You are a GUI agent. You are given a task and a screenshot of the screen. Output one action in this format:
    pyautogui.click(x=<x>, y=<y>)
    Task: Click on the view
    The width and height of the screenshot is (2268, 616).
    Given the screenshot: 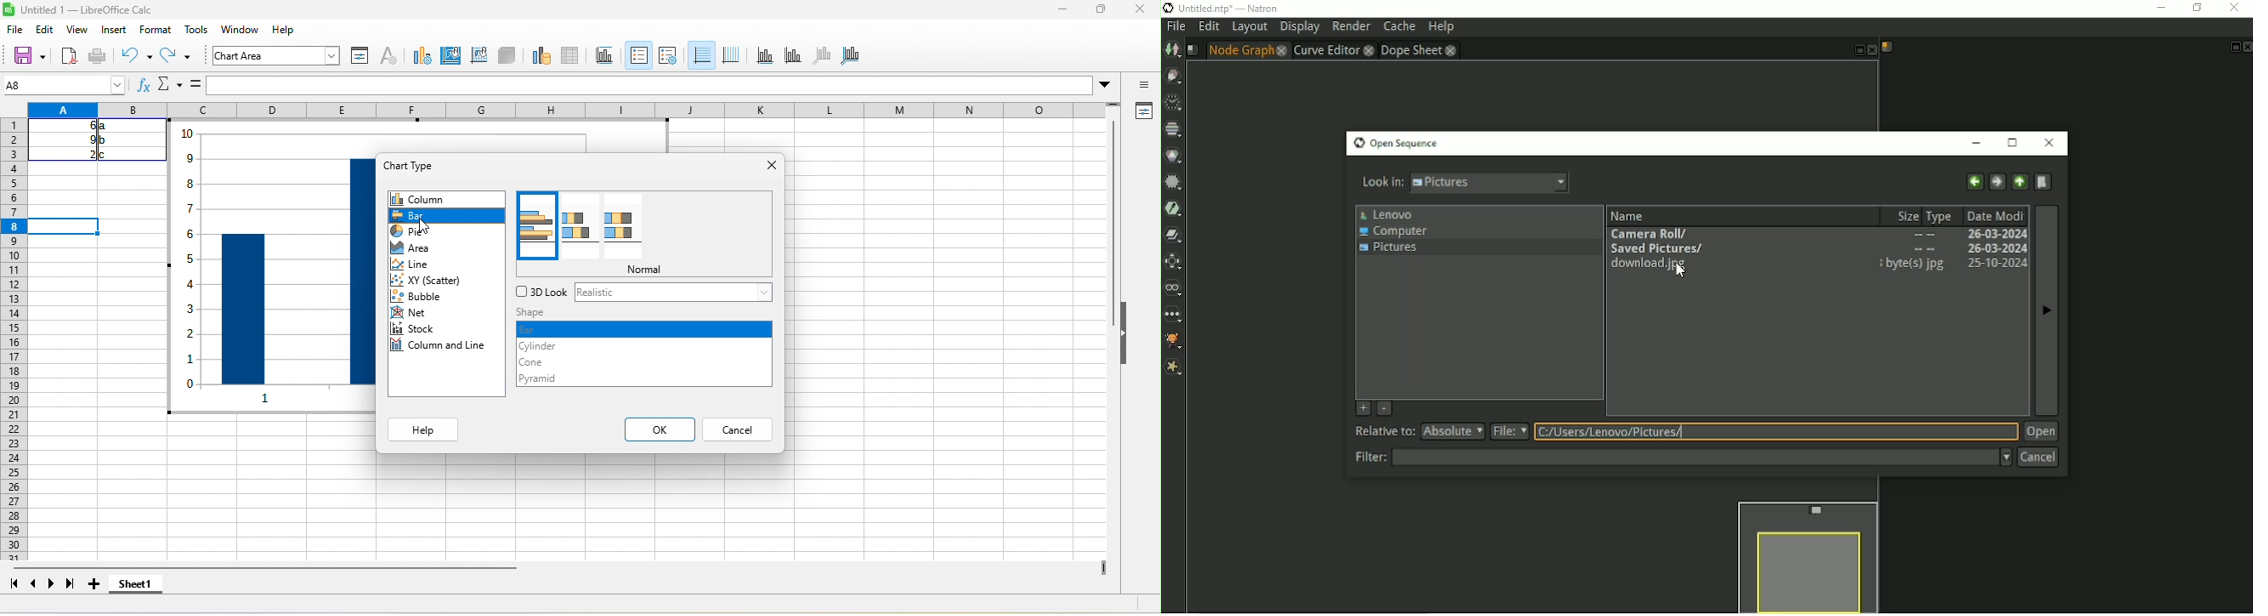 What is the action you would take?
    pyautogui.click(x=80, y=29)
    